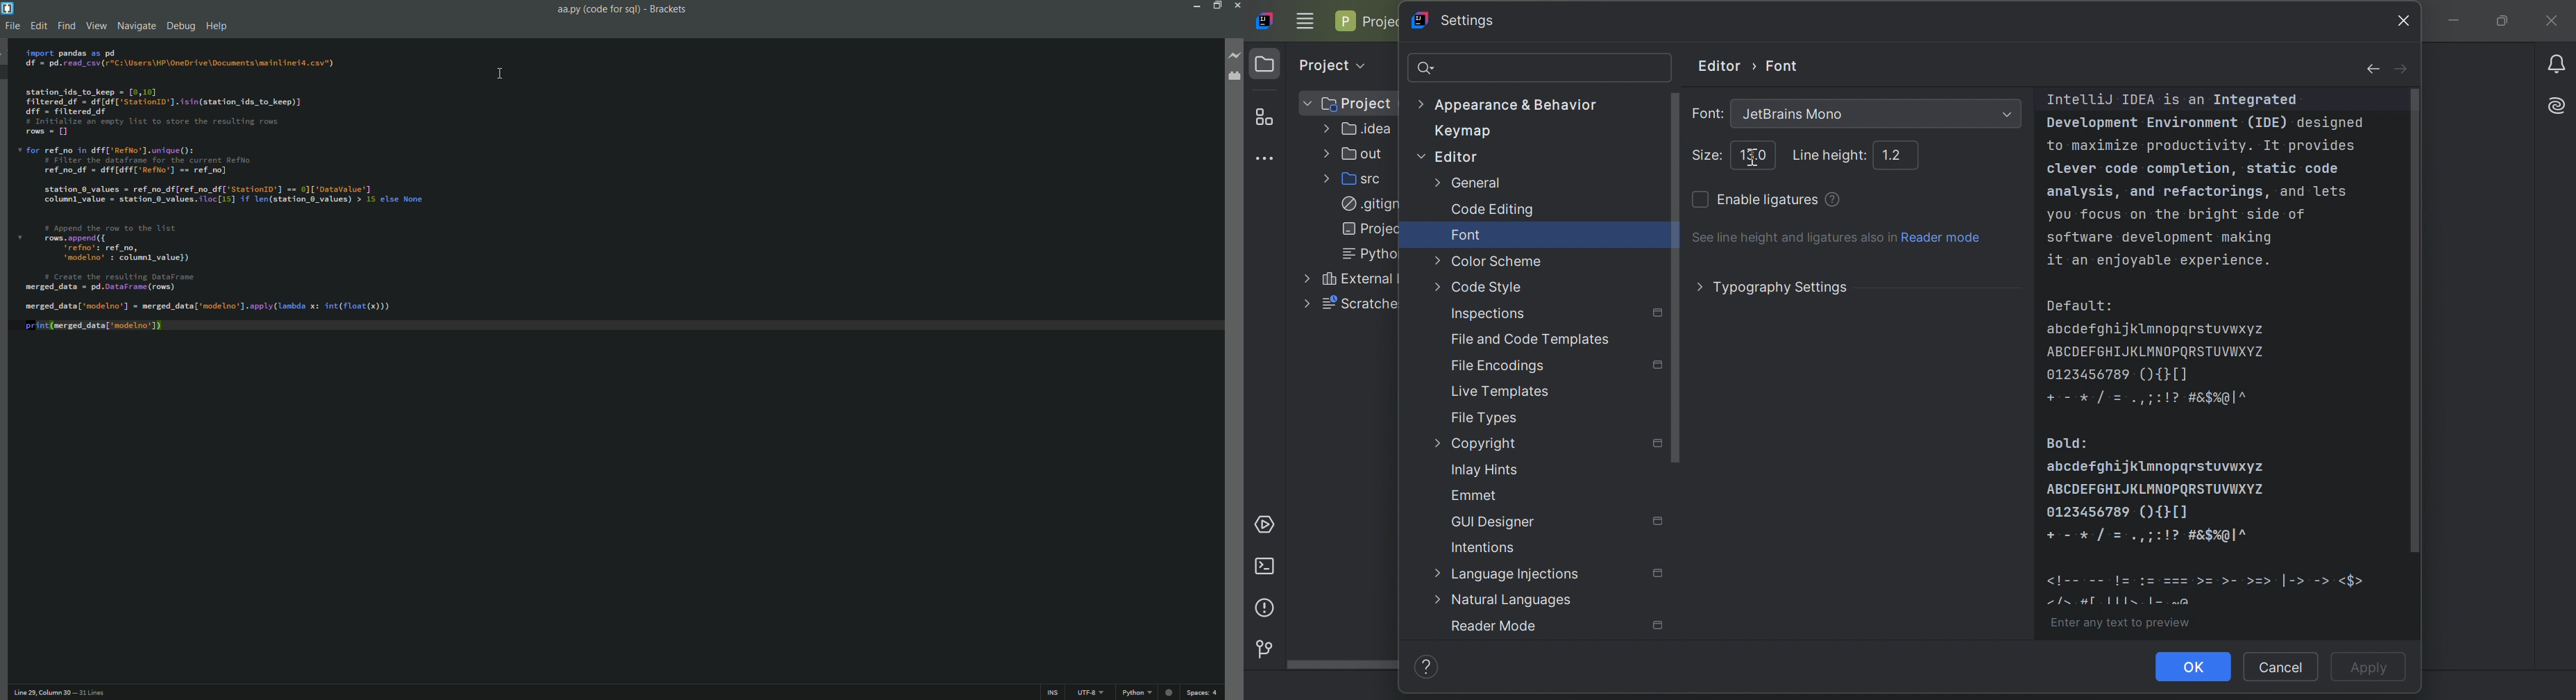  What do you see at coordinates (1202, 692) in the screenshot?
I see `space button` at bounding box center [1202, 692].